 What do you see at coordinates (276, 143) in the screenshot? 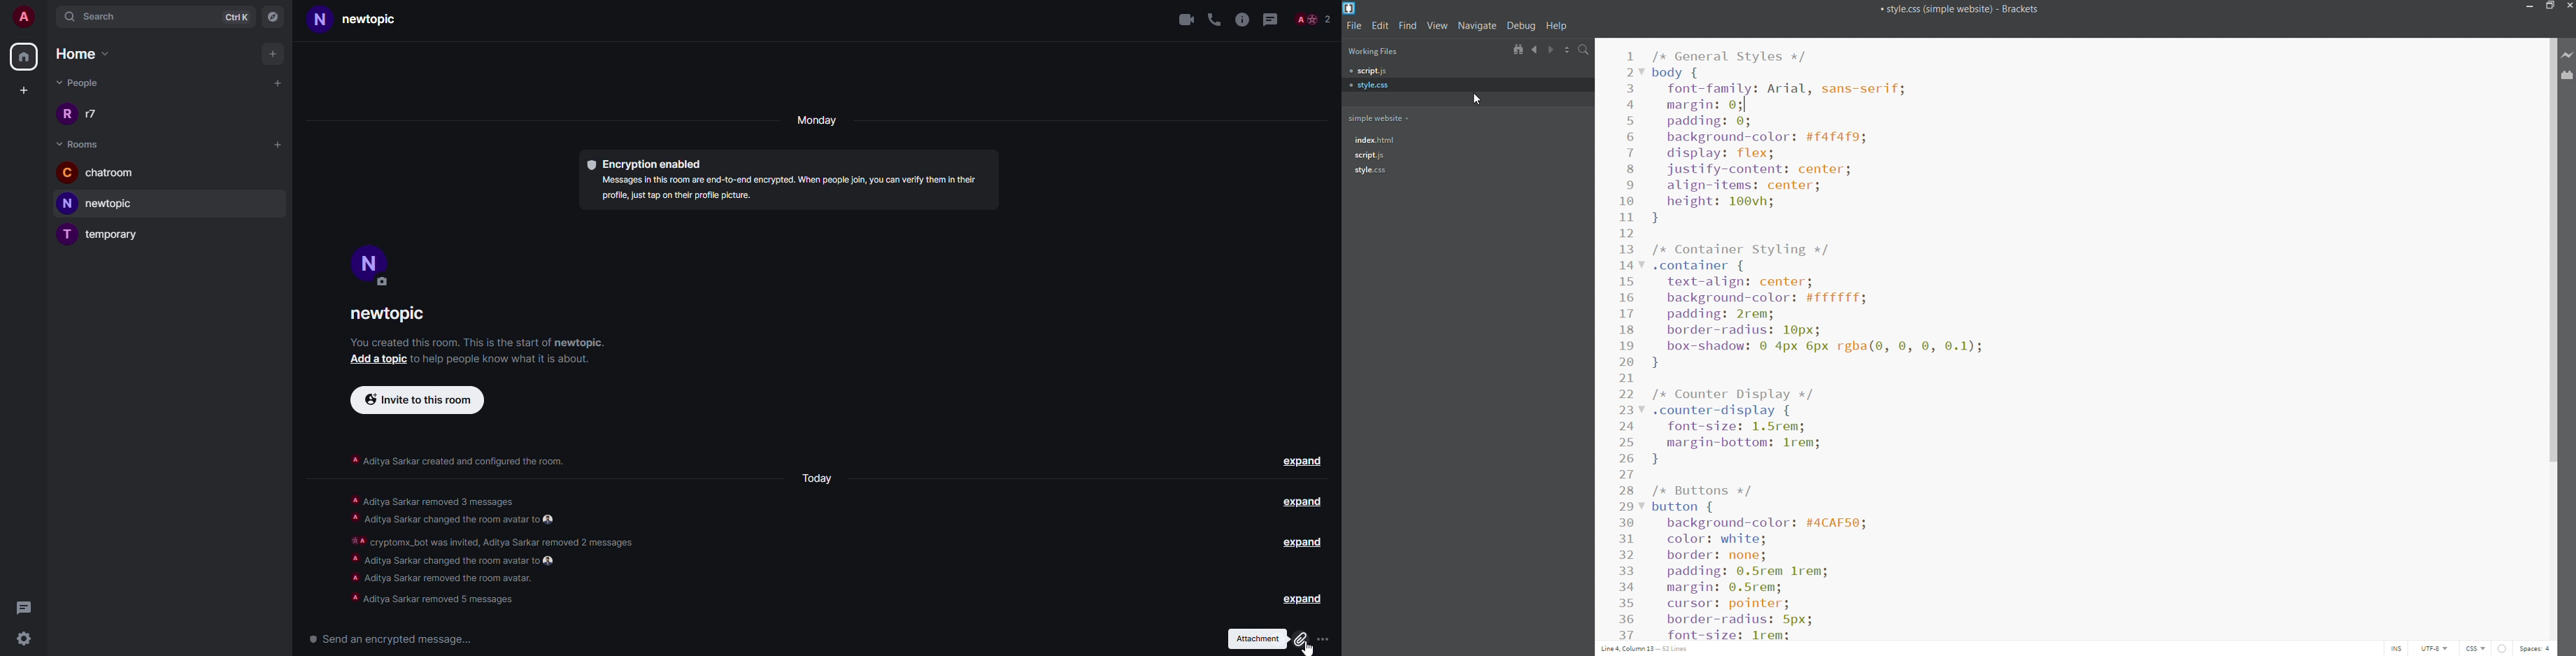
I see `add` at bounding box center [276, 143].